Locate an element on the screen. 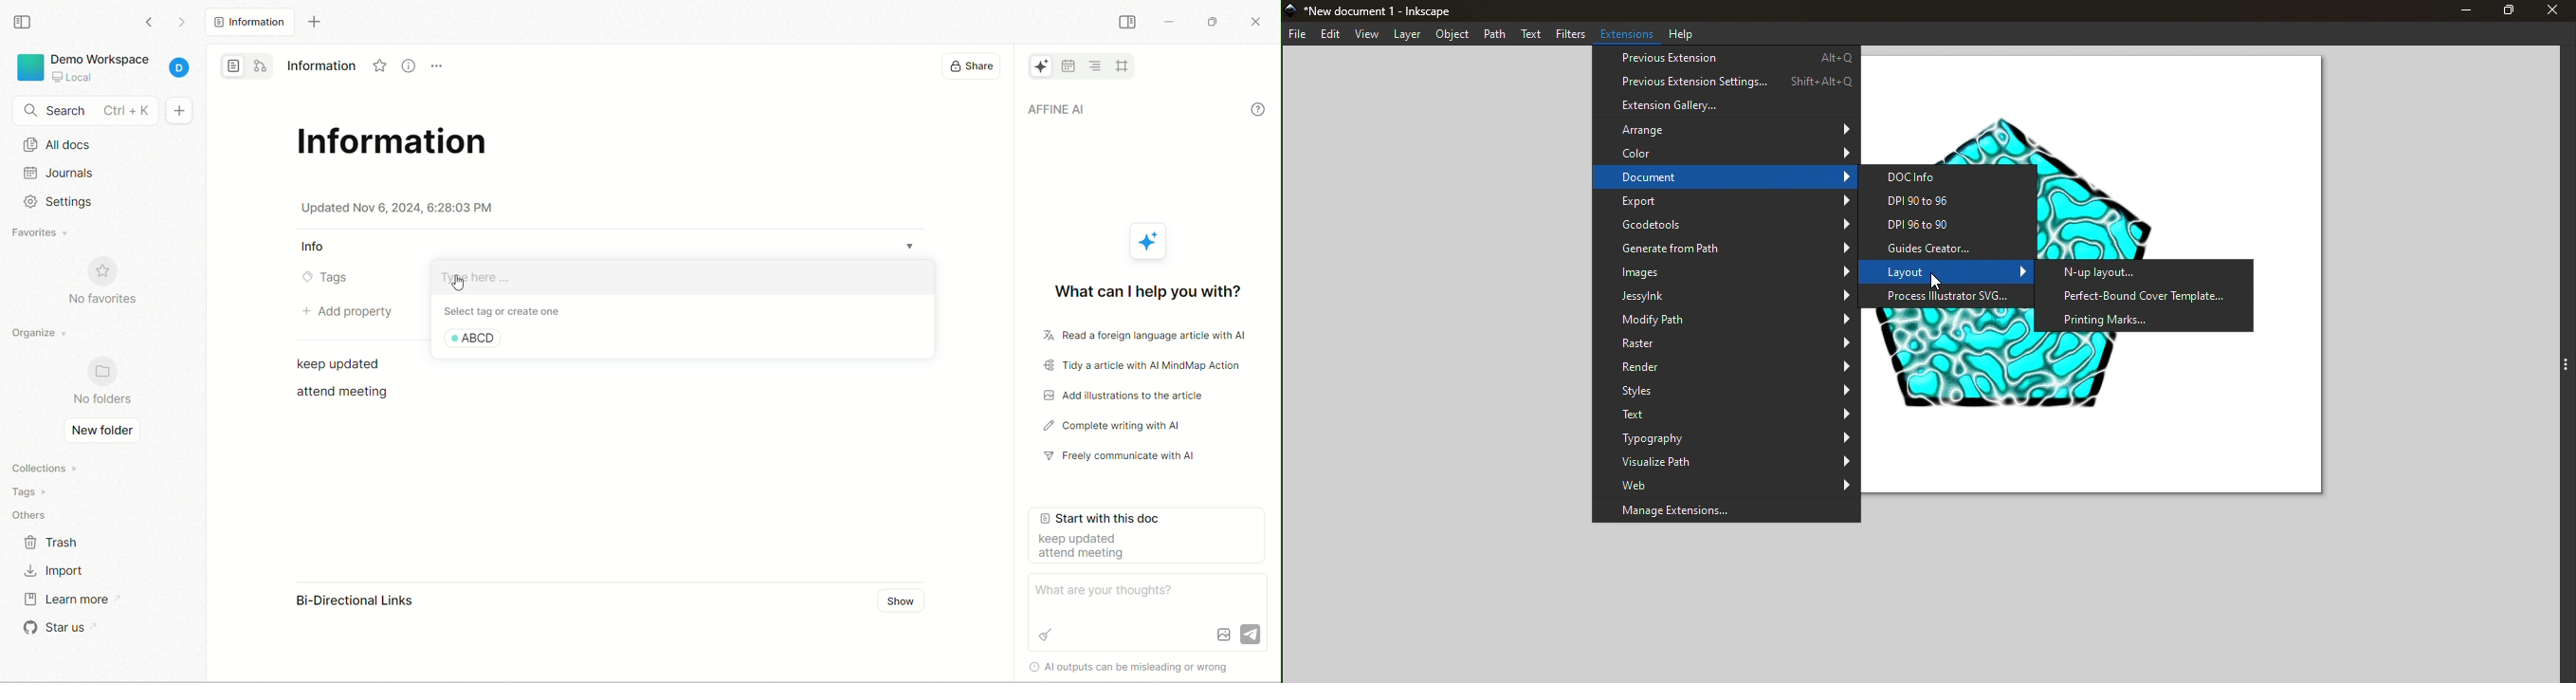 This screenshot has width=2576, height=700. Previous Extension Settings... is located at coordinates (1726, 80).